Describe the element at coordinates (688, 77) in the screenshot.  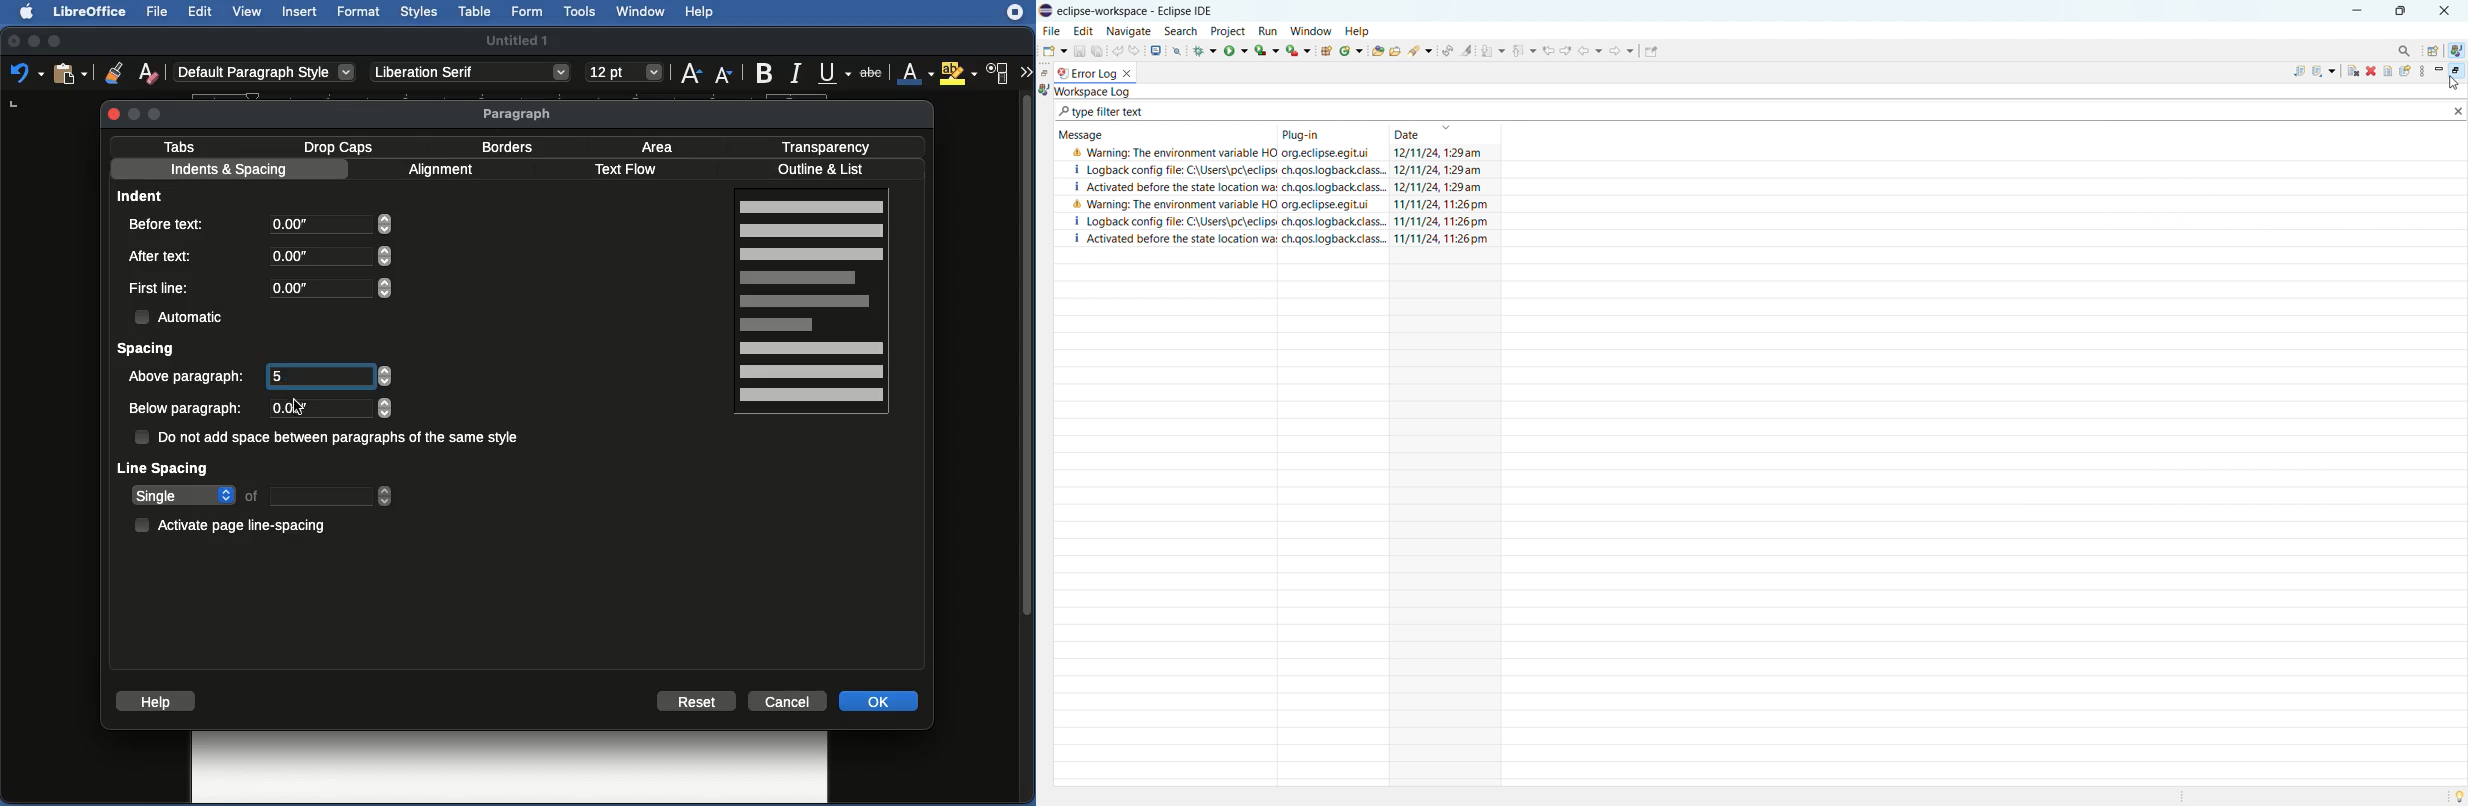
I see `font size increase` at that location.